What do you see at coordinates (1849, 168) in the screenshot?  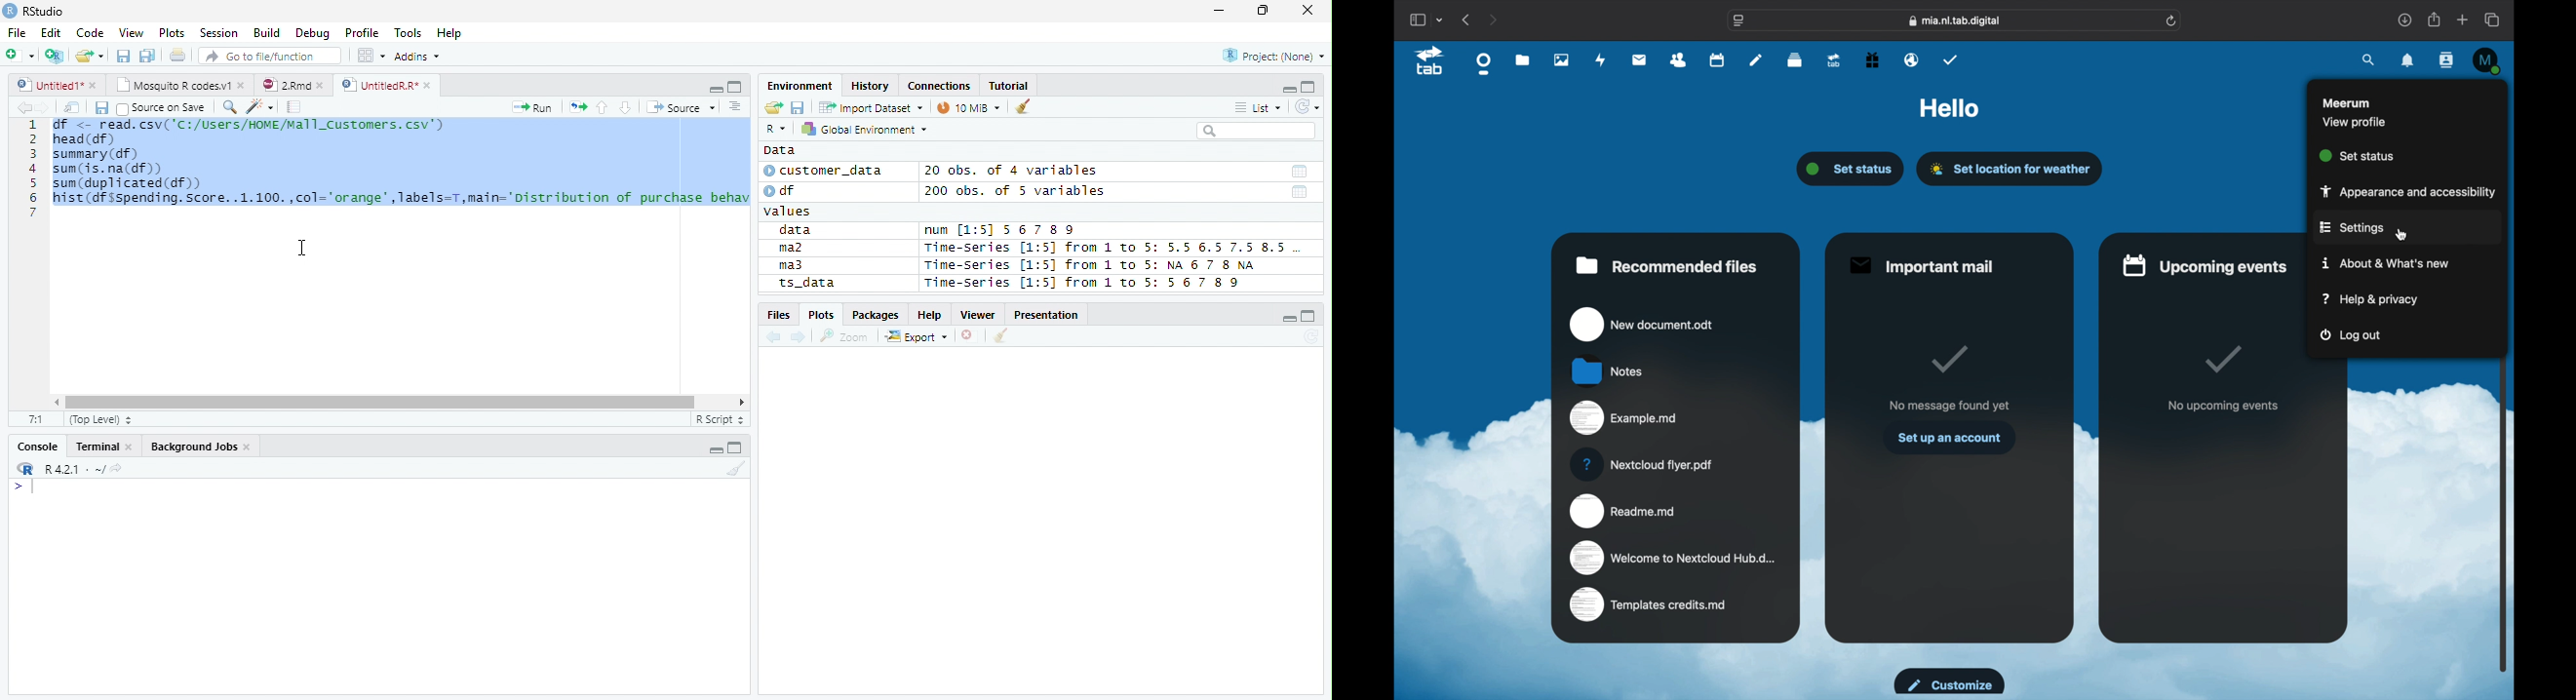 I see `set status` at bounding box center [1849, 168].